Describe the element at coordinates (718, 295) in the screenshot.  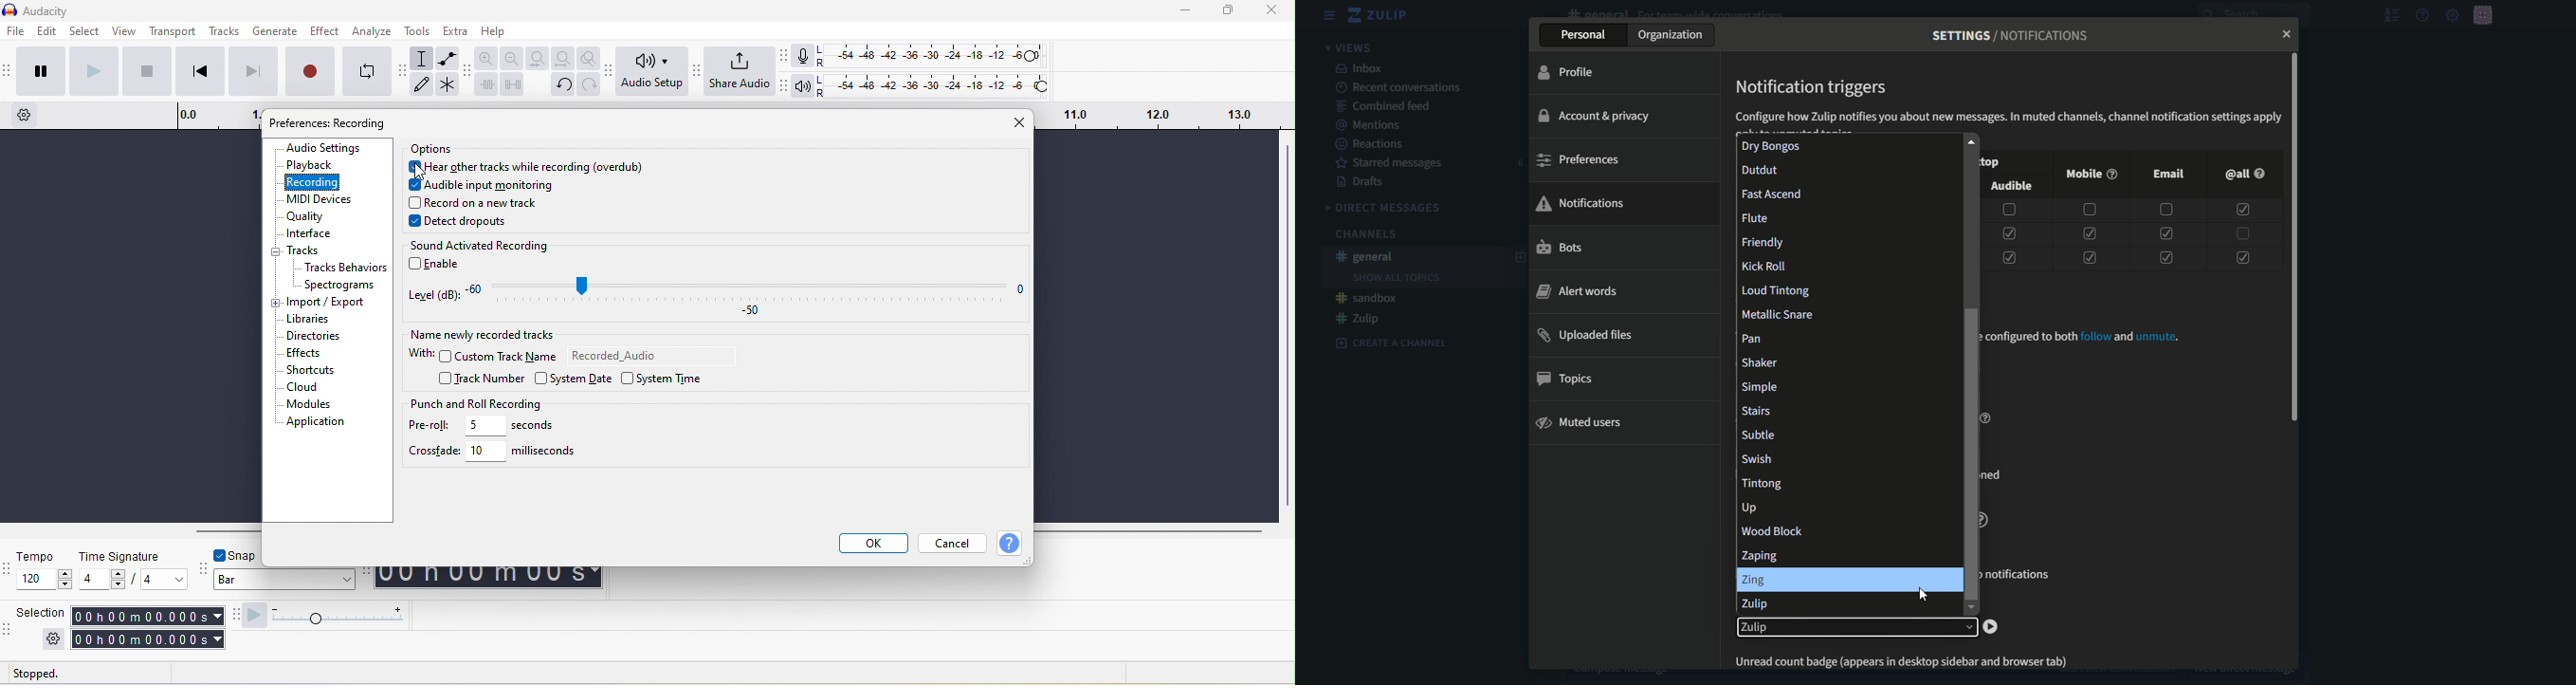
I see `level` at that location.